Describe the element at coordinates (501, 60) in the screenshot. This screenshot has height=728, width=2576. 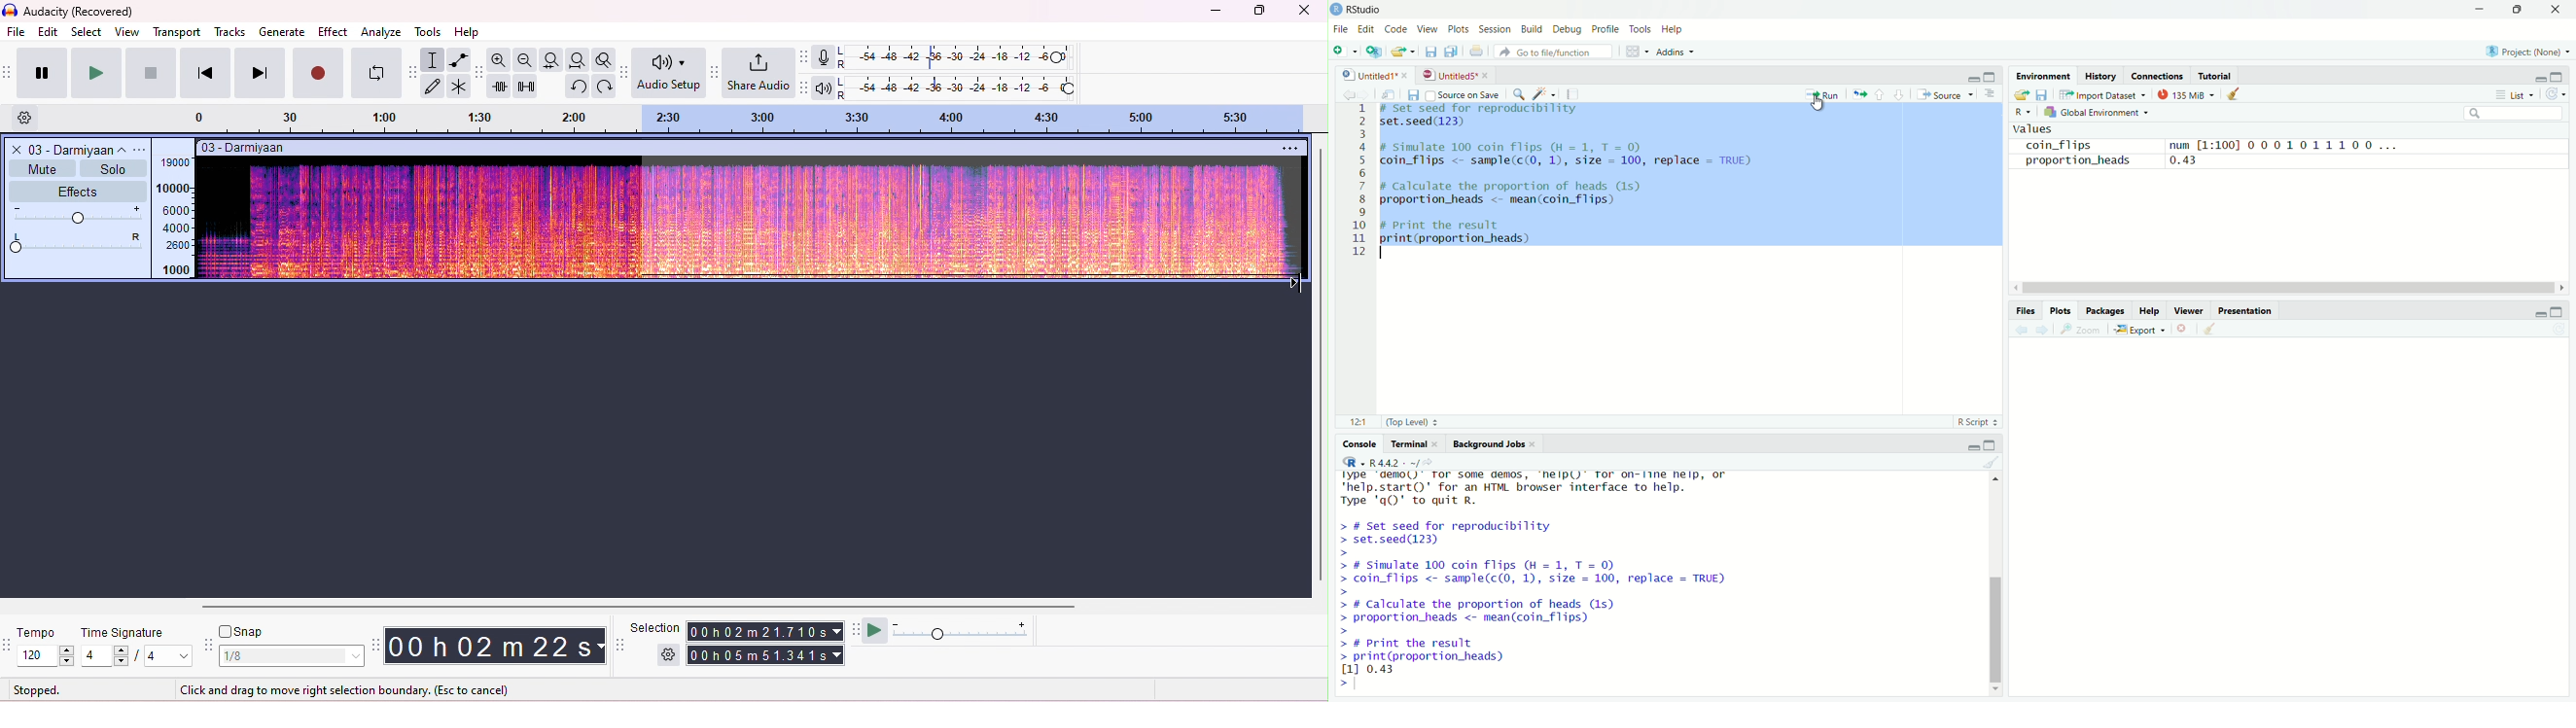
I see `zoom in` at that location.